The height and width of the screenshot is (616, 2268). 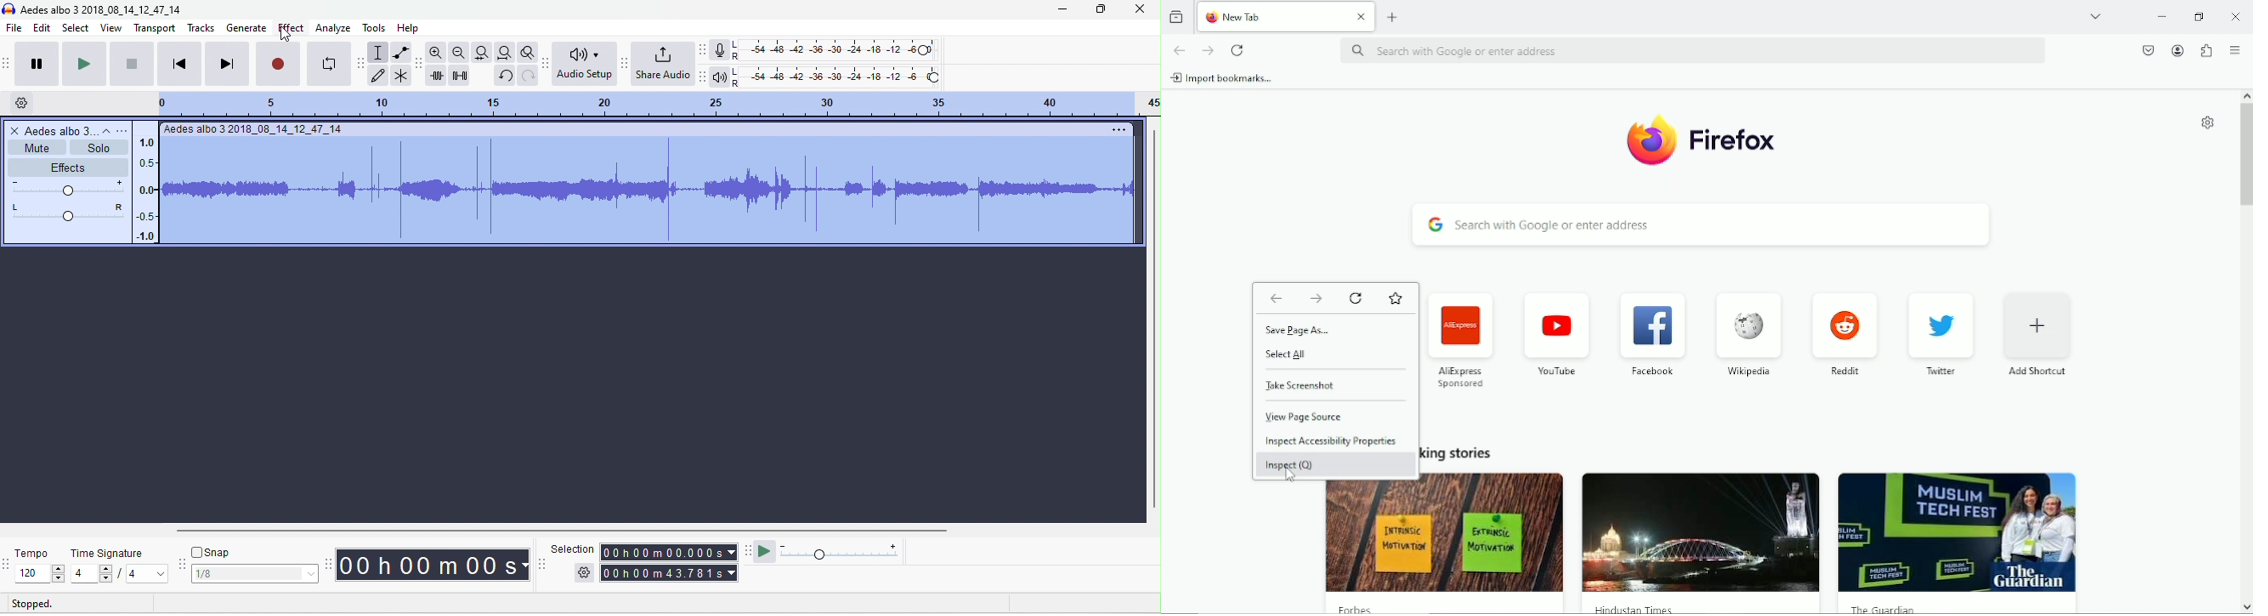 What do you see at coordinates (1240, 49) in the screenshot?
I see `Reload current page` at bounding box center [1240, 49].